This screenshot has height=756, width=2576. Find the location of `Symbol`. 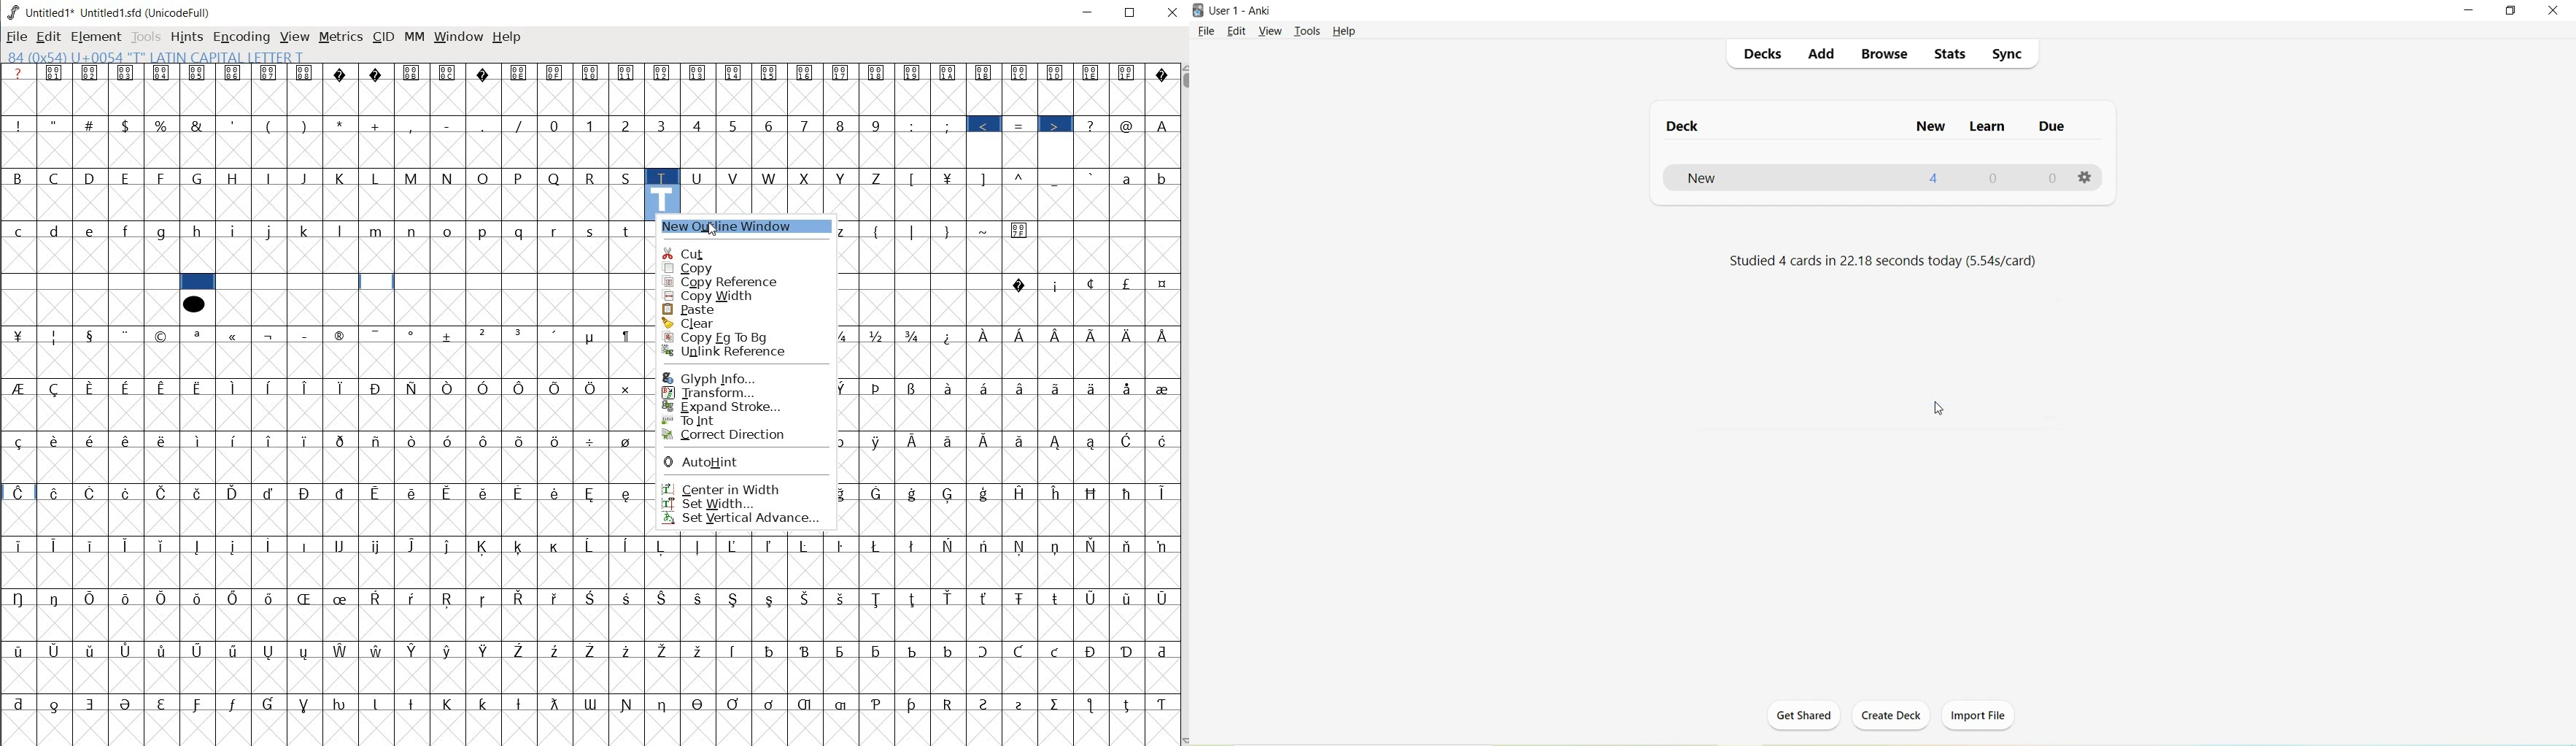

Symbol is located at coordinates (807, 545).